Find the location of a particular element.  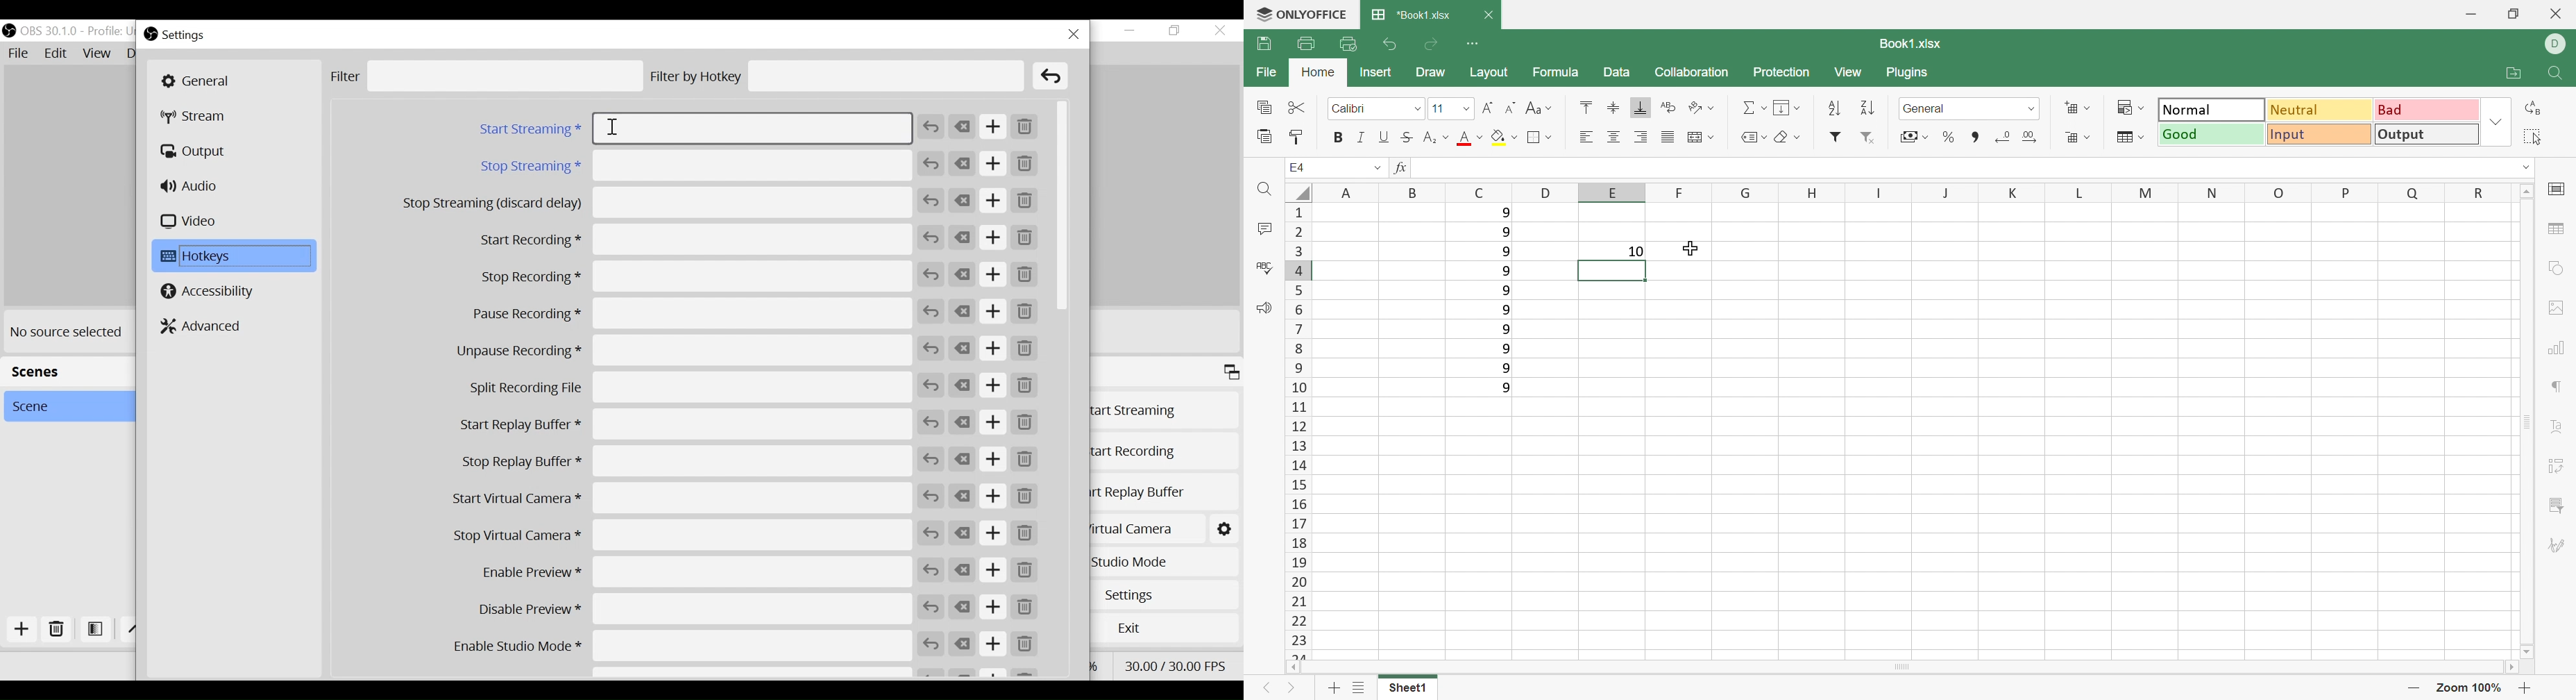

E4 is located at coordinates (1298, 169).